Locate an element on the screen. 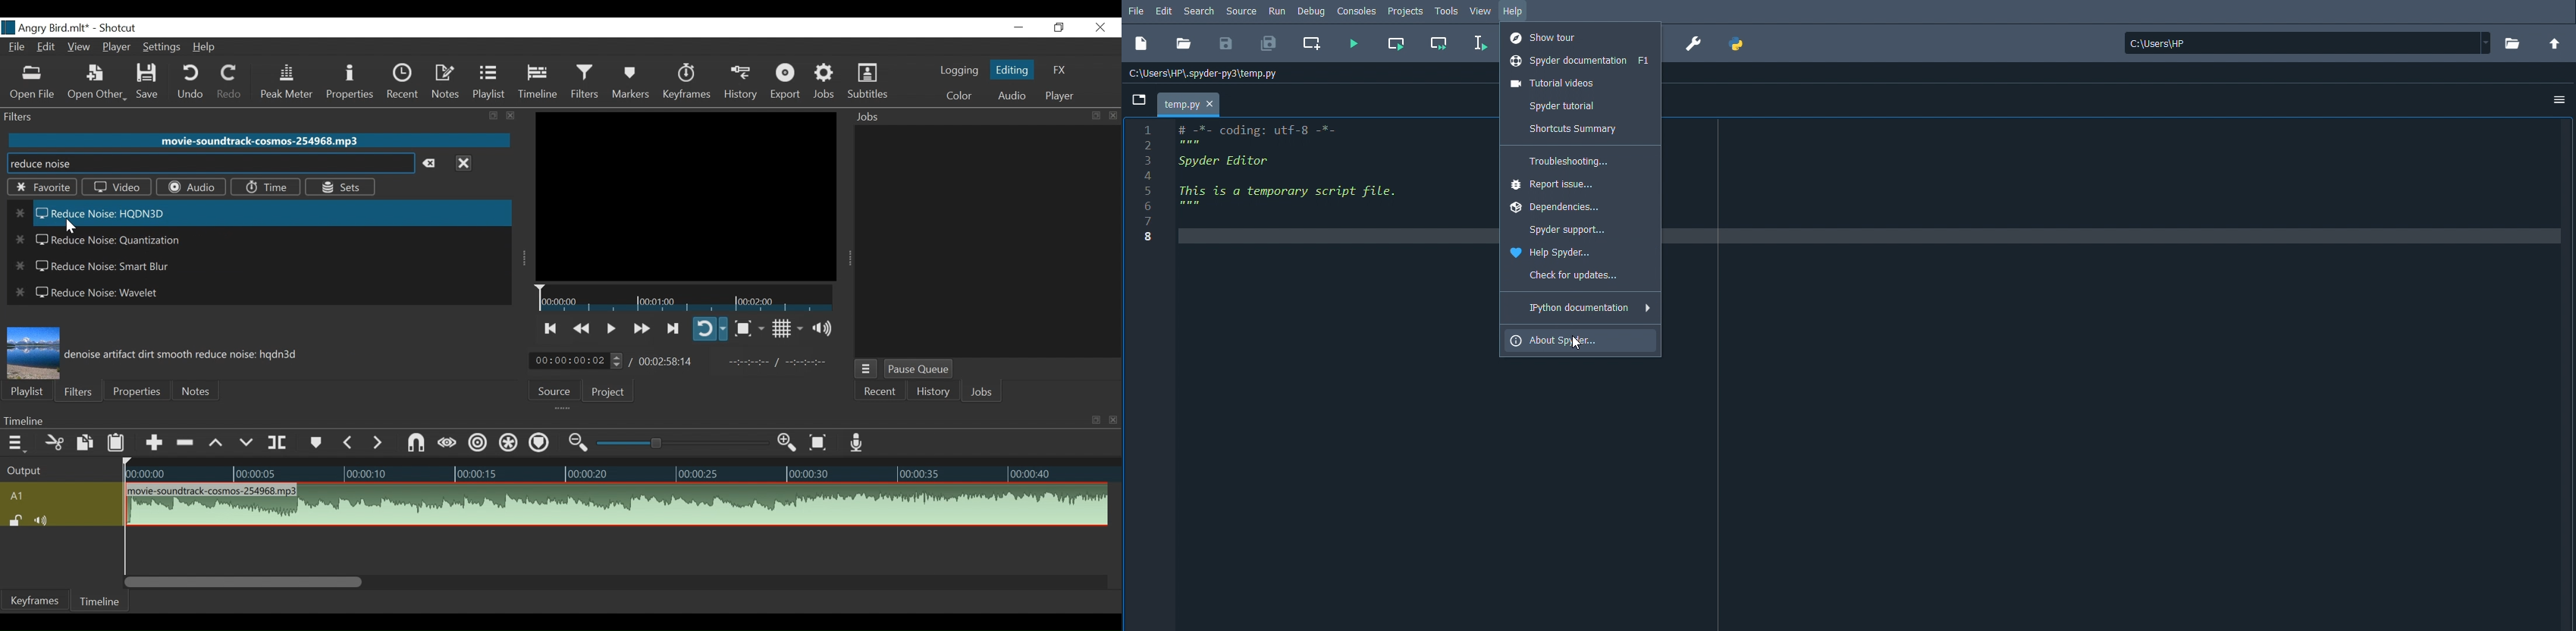 This screenshot has height=644, width=2576. Snap is located at coordinates (417, 443).